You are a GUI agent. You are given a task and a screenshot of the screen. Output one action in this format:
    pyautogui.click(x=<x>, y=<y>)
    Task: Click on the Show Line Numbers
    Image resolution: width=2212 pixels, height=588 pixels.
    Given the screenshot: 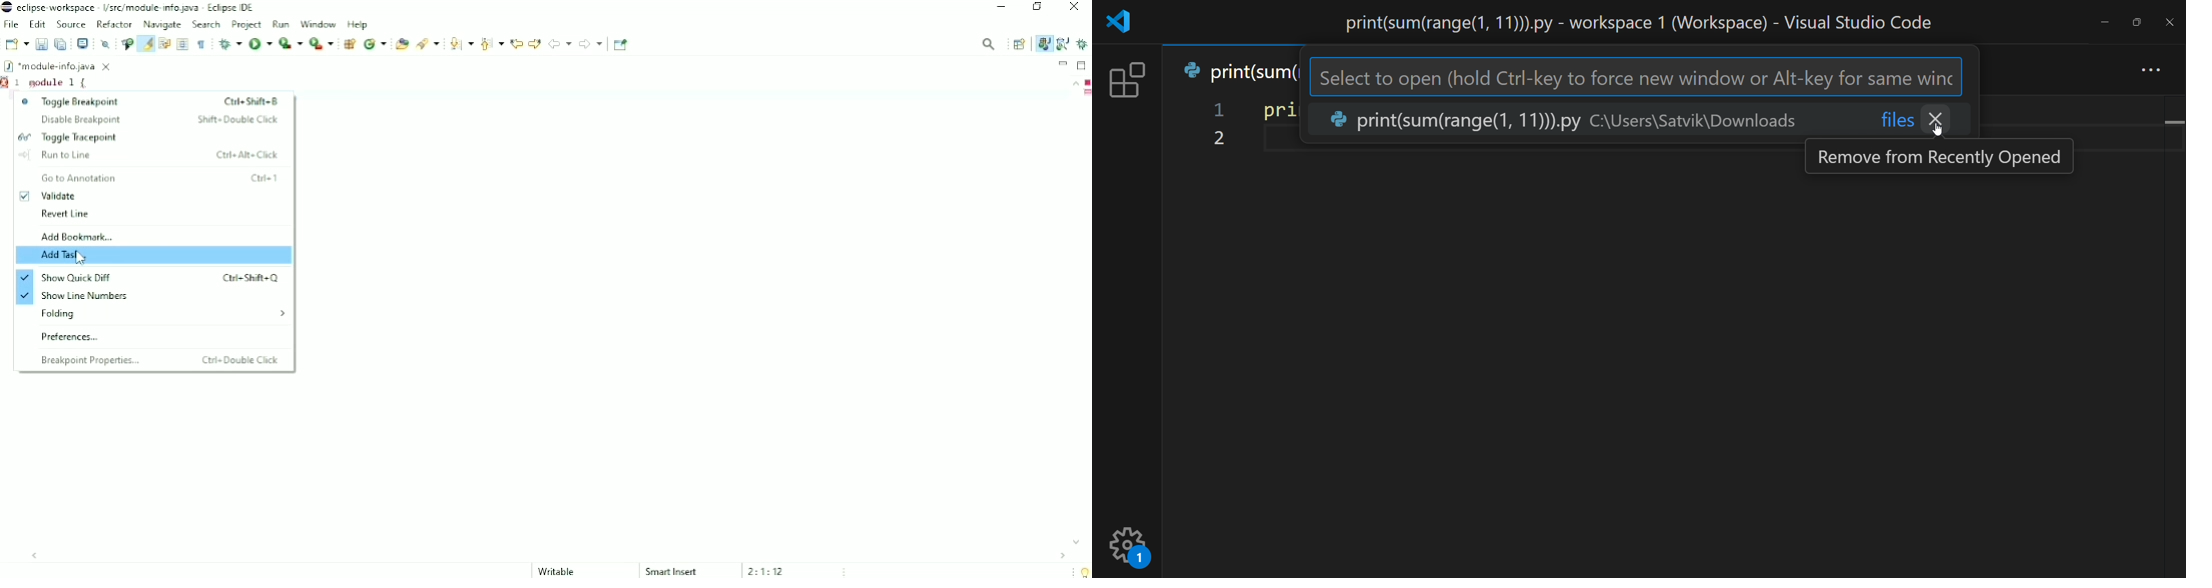 What is the action you would take?
    pyautogui.click(x=81, y=296)
    